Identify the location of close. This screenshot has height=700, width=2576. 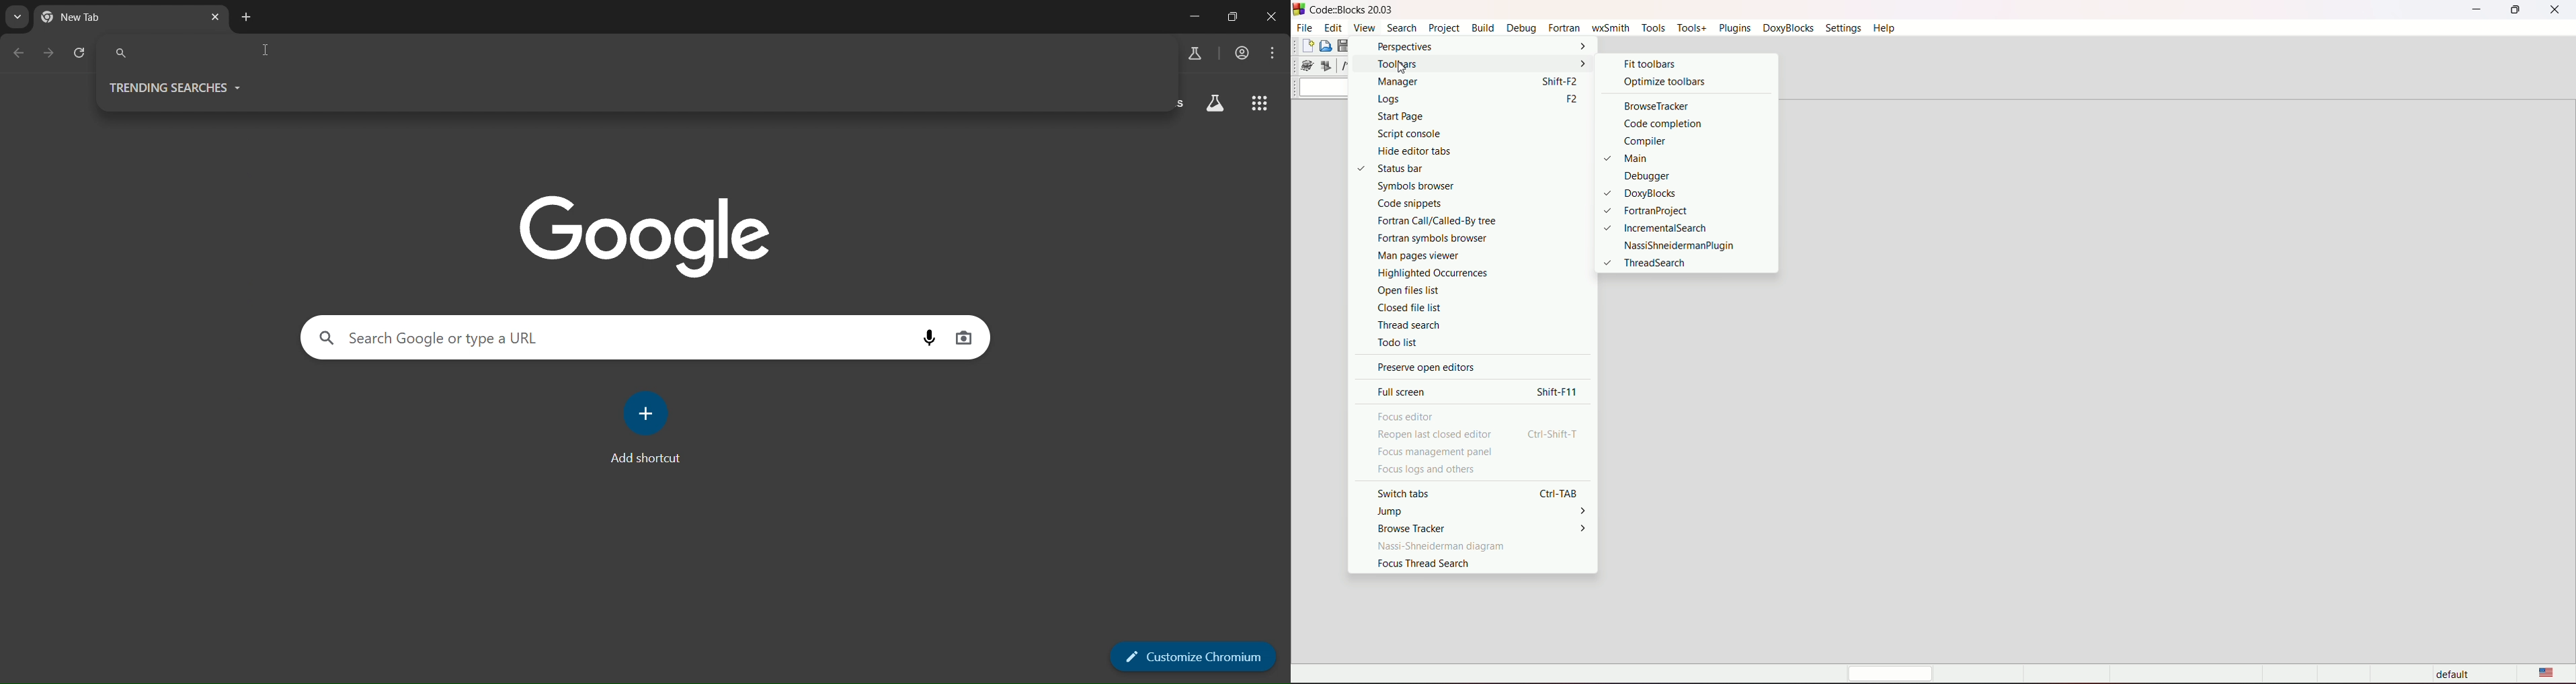
(1273, 15).